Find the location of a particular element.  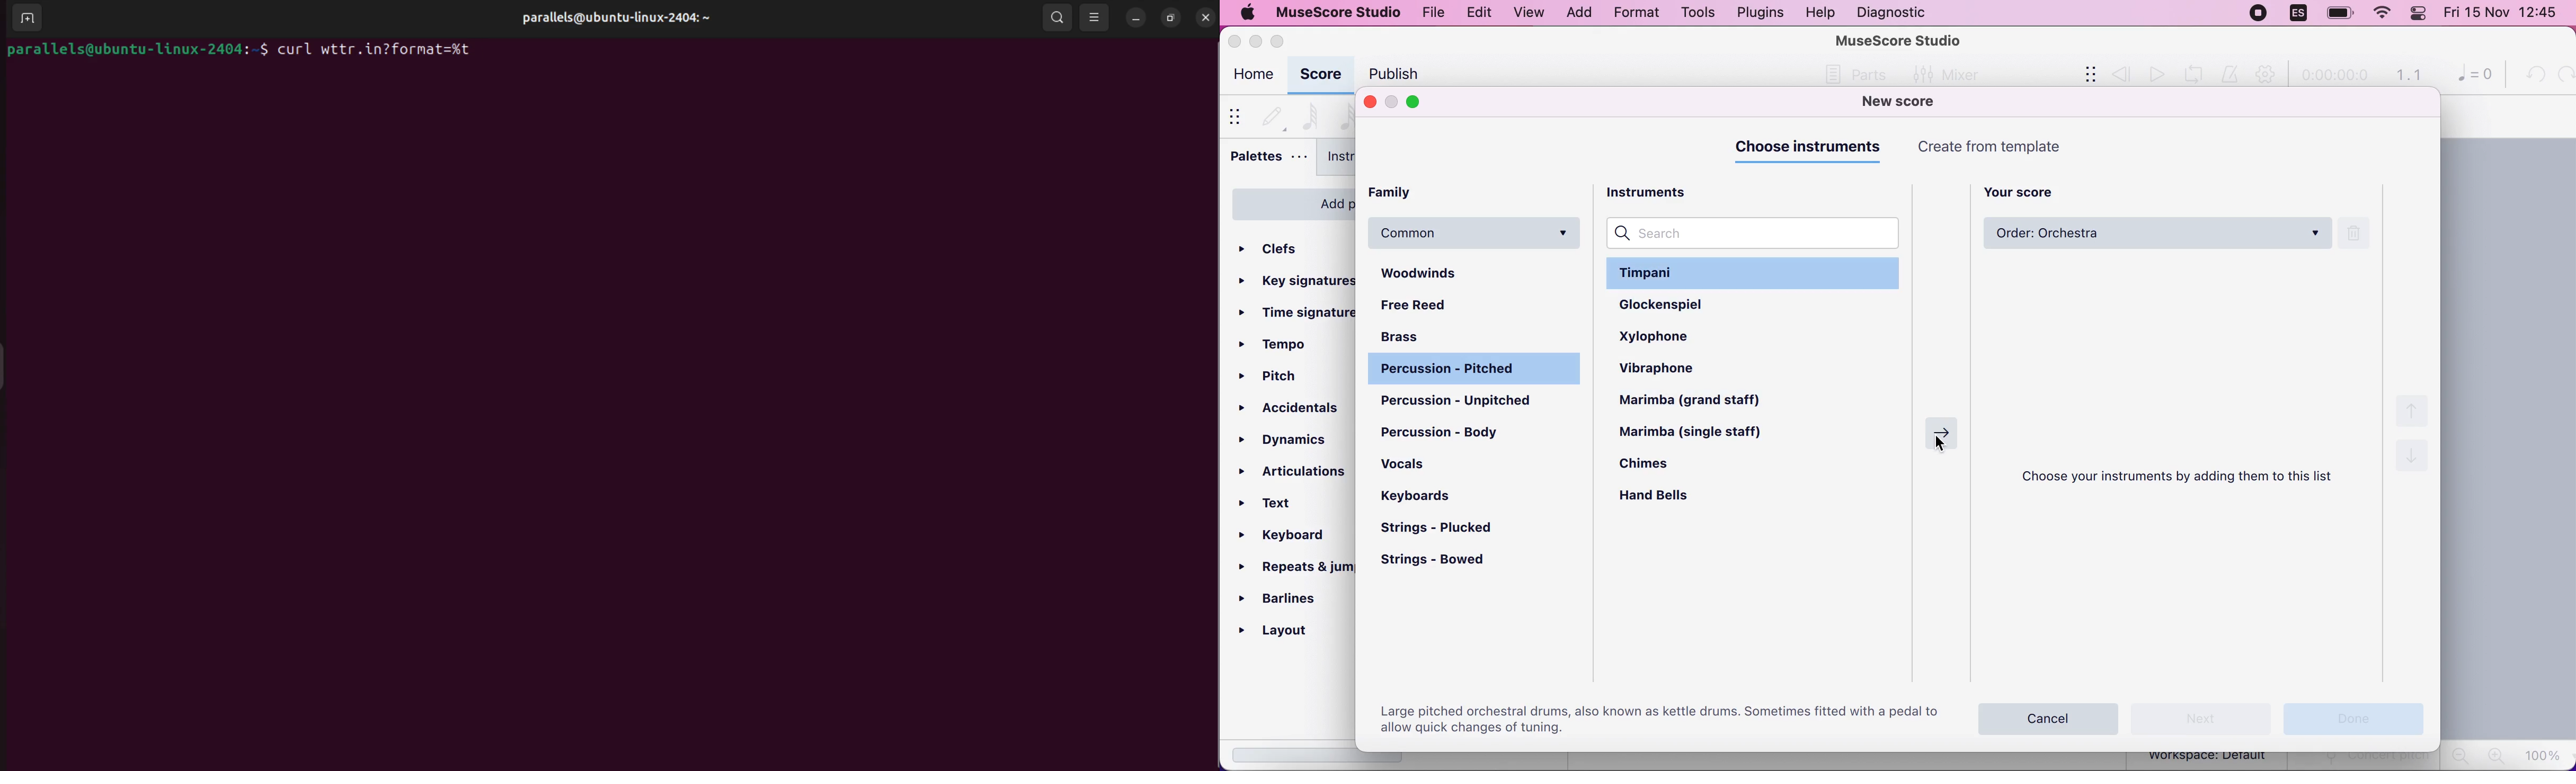

repeats and jumps is located at coordinates (1293, 567).